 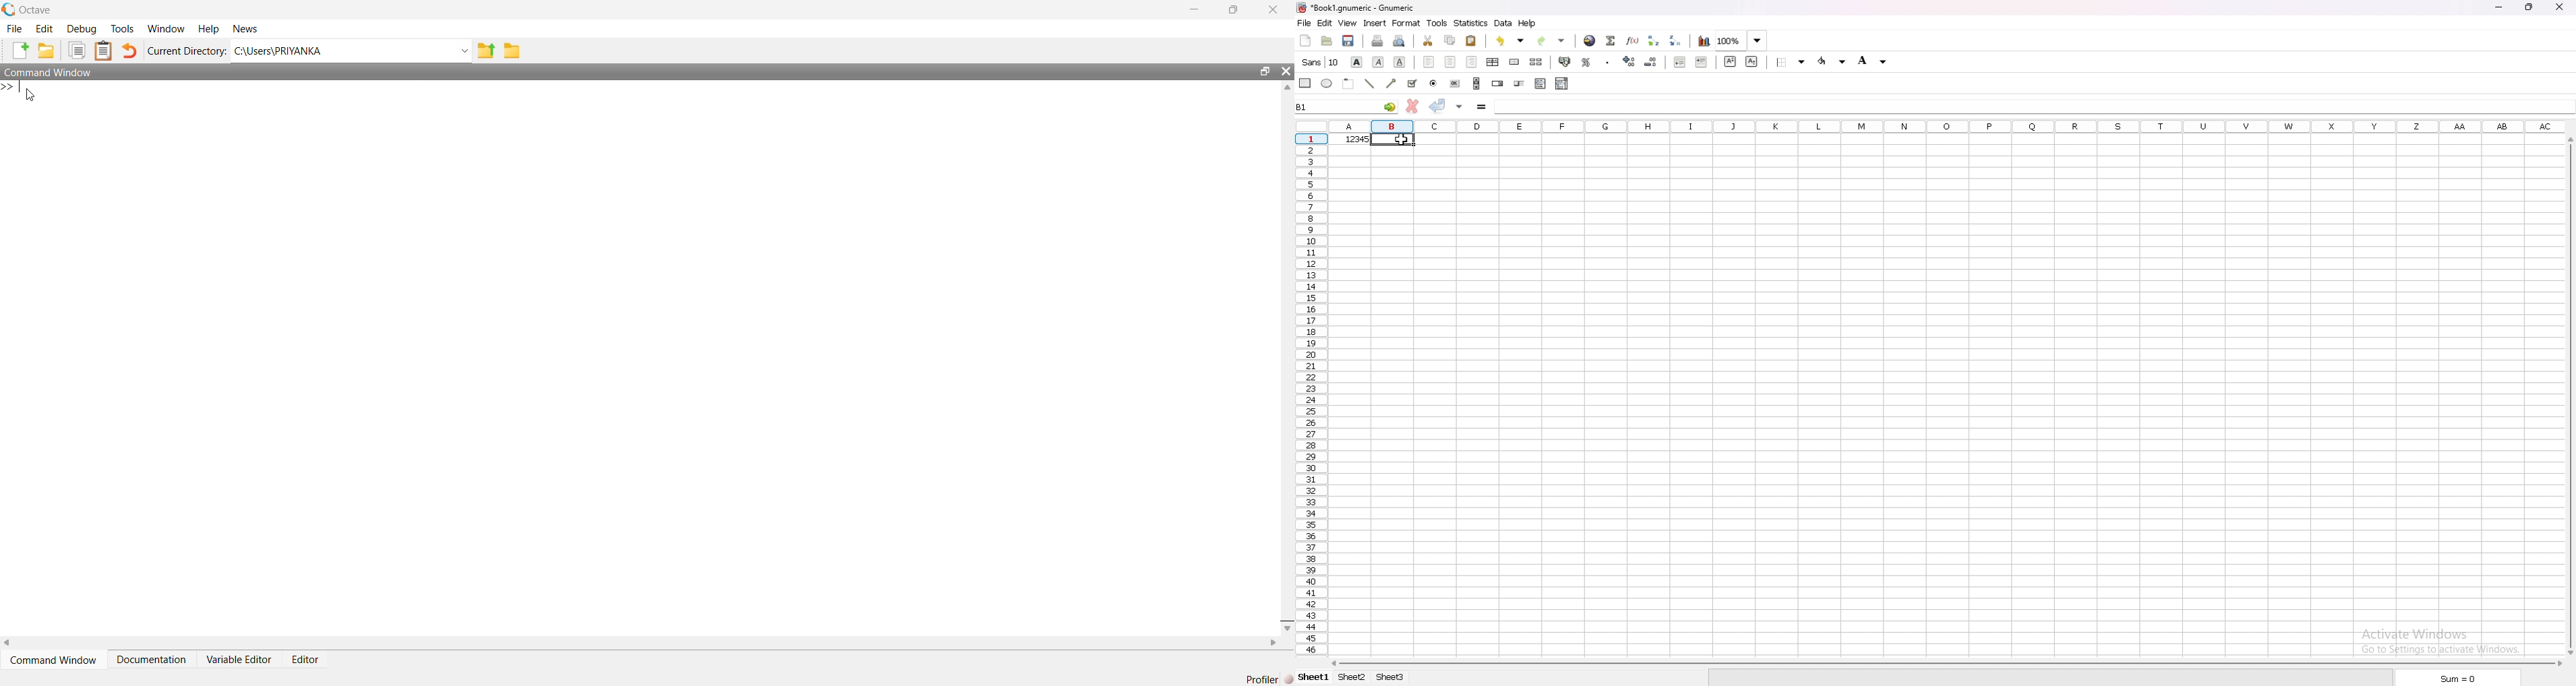 I want to click on centre horizontally, so click(x=1493, y=62).